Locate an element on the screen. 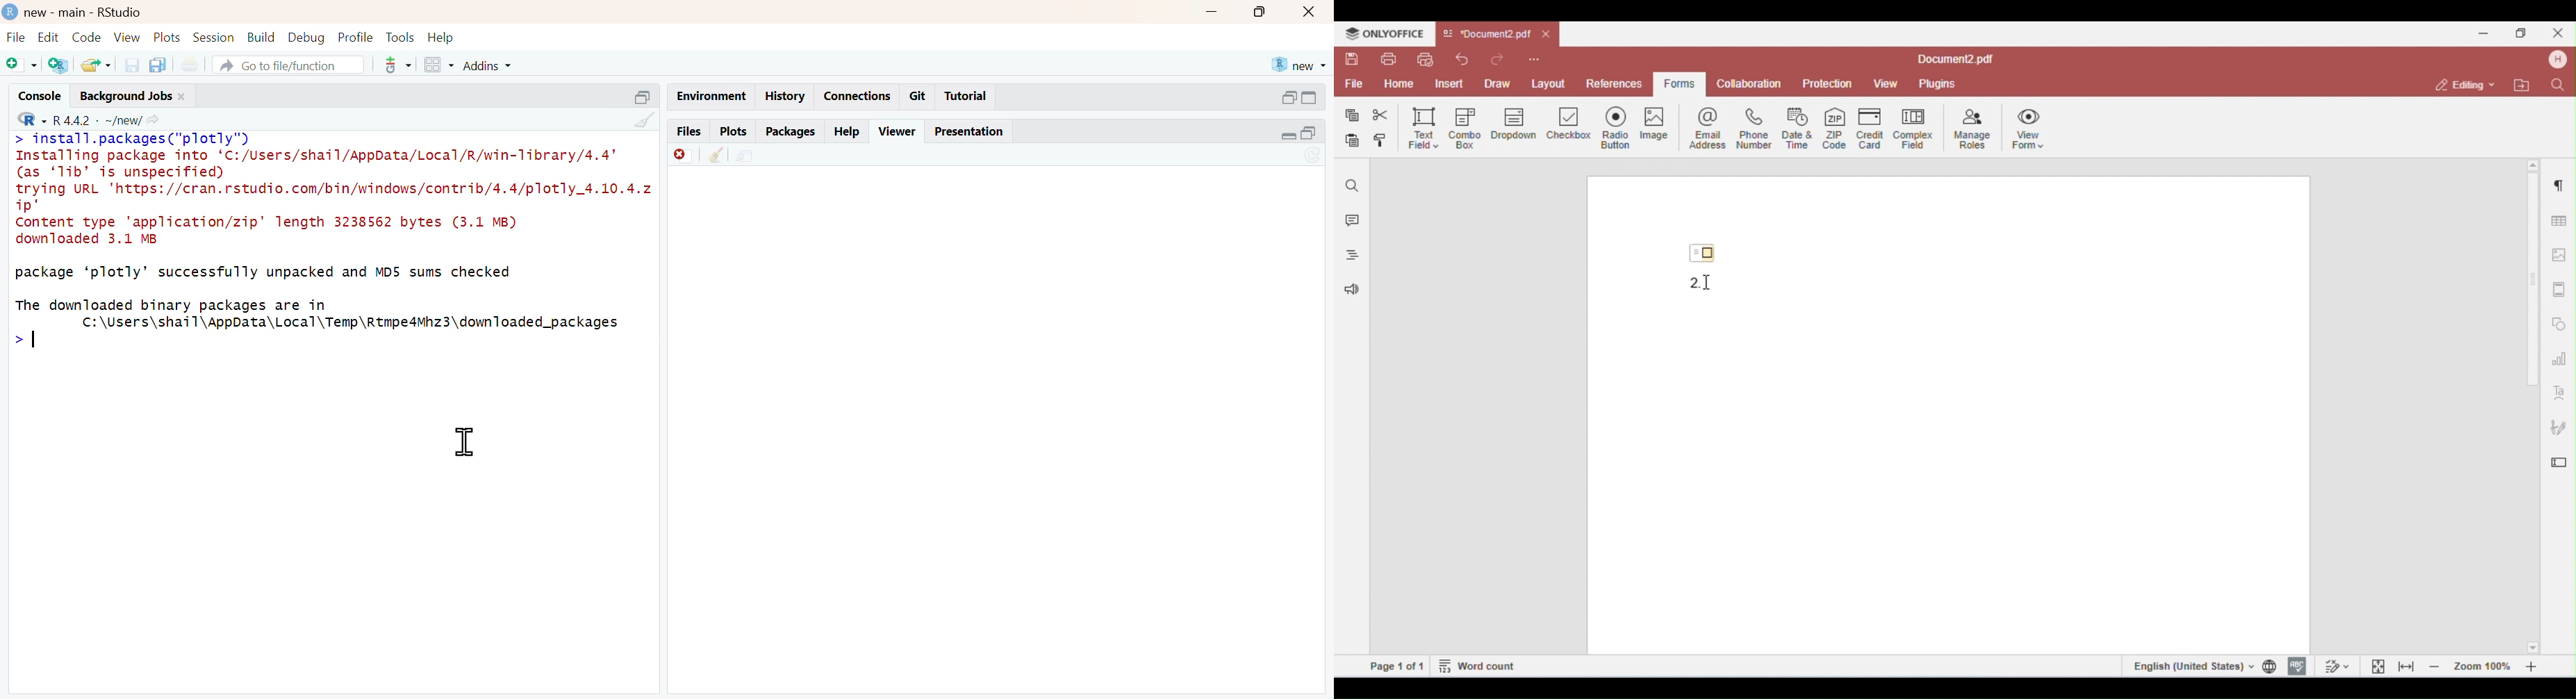 The width and height of the screenshot is (2576, 700). file is located at coordinates (14, 37).